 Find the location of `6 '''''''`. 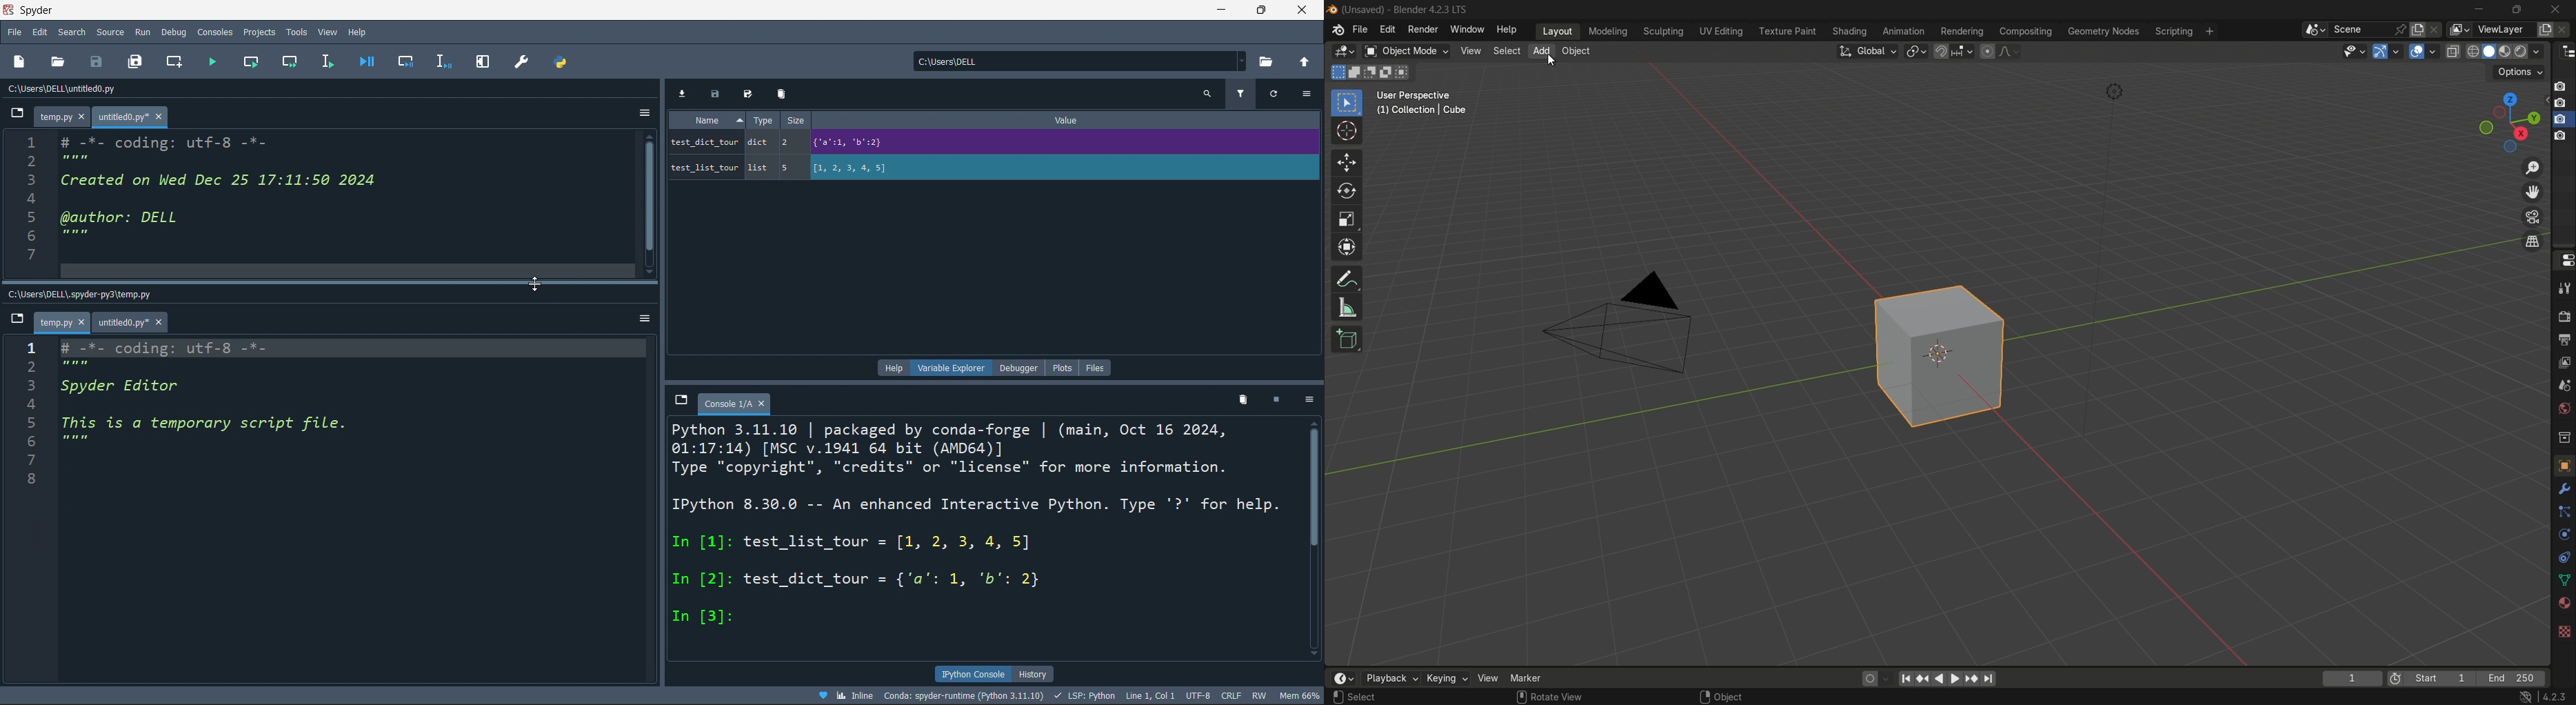

6 ''''''' is located at coordinates (73, 236).